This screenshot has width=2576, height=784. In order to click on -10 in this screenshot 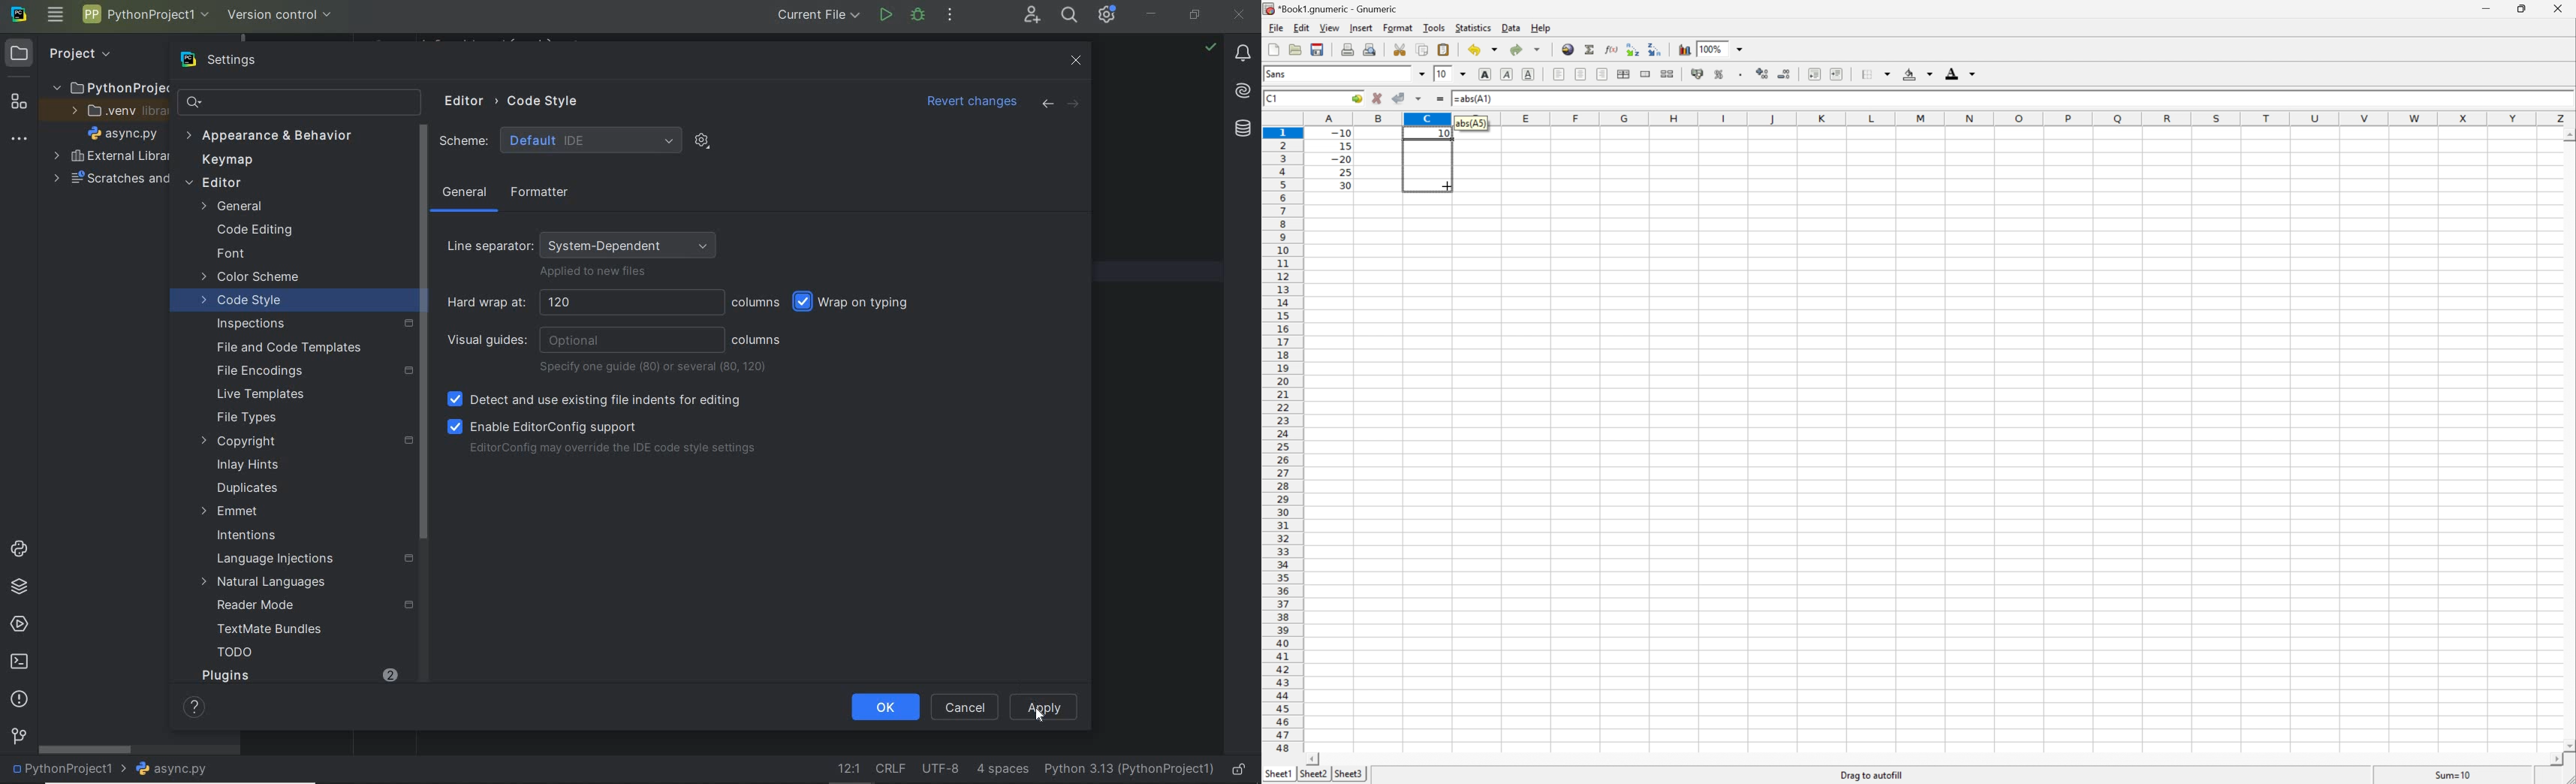, I will do `click(1341, 132)`.